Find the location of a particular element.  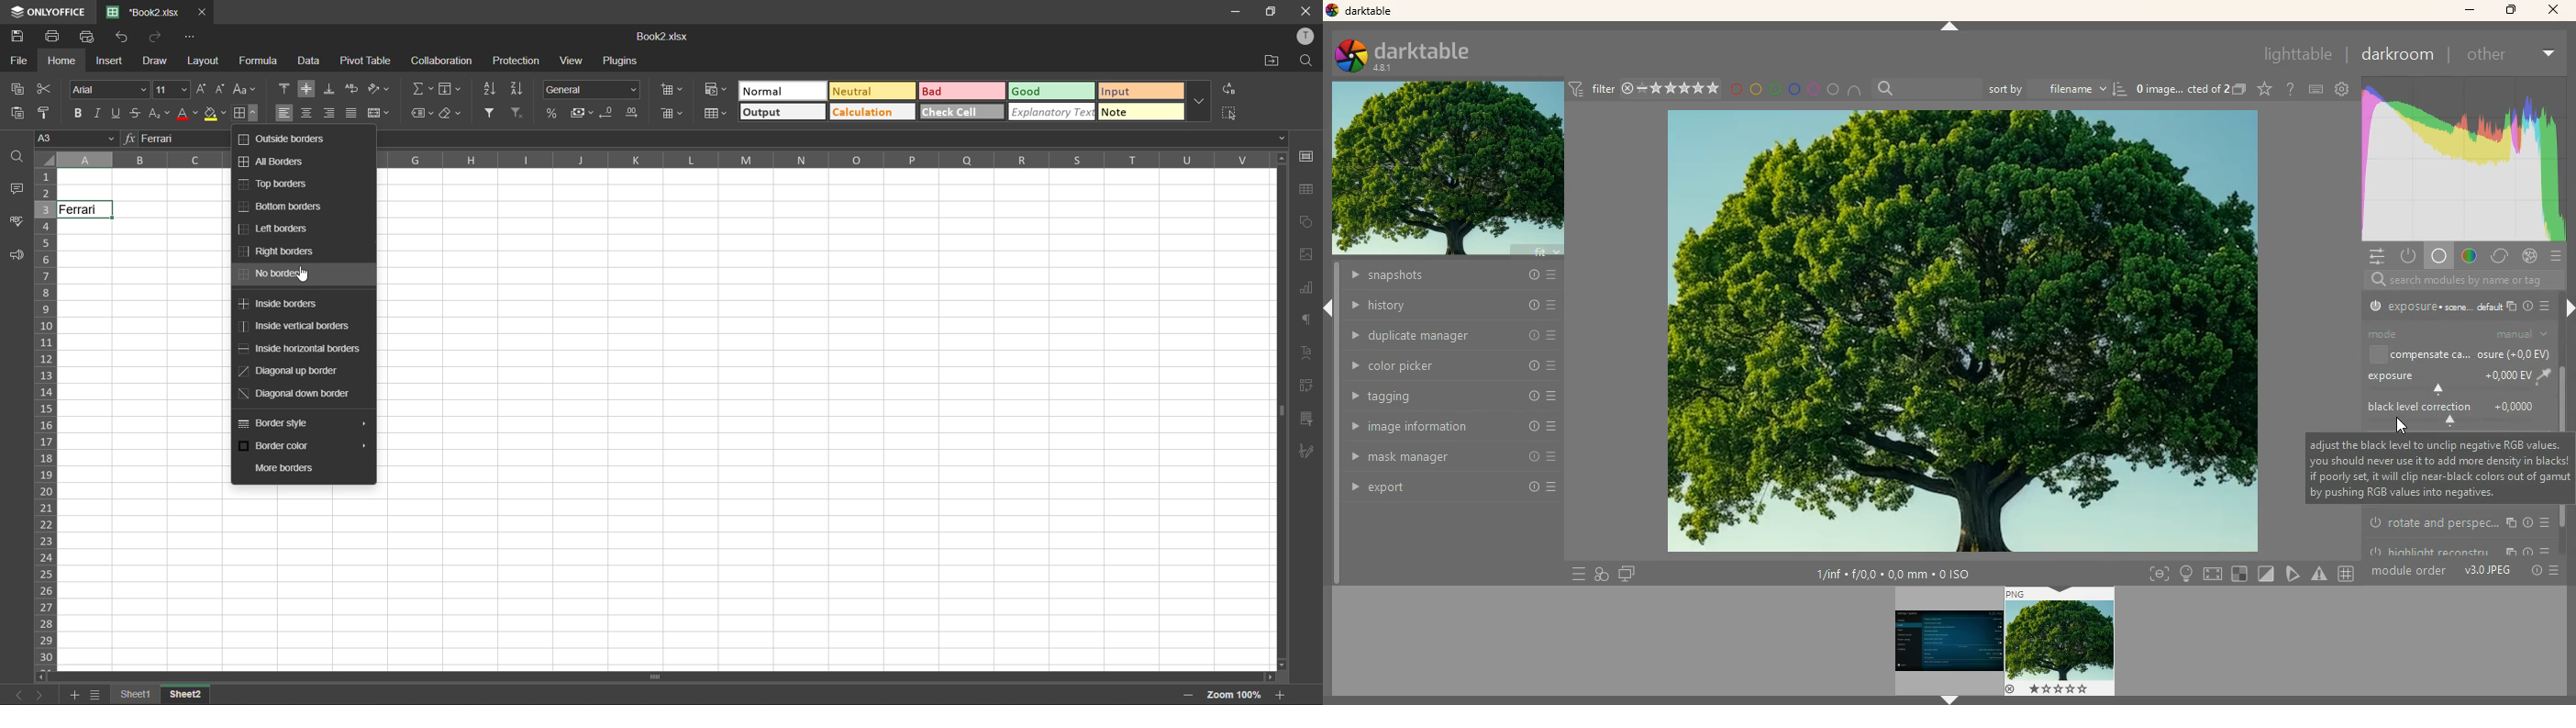

outside borders is located at coordinates (286, 141).